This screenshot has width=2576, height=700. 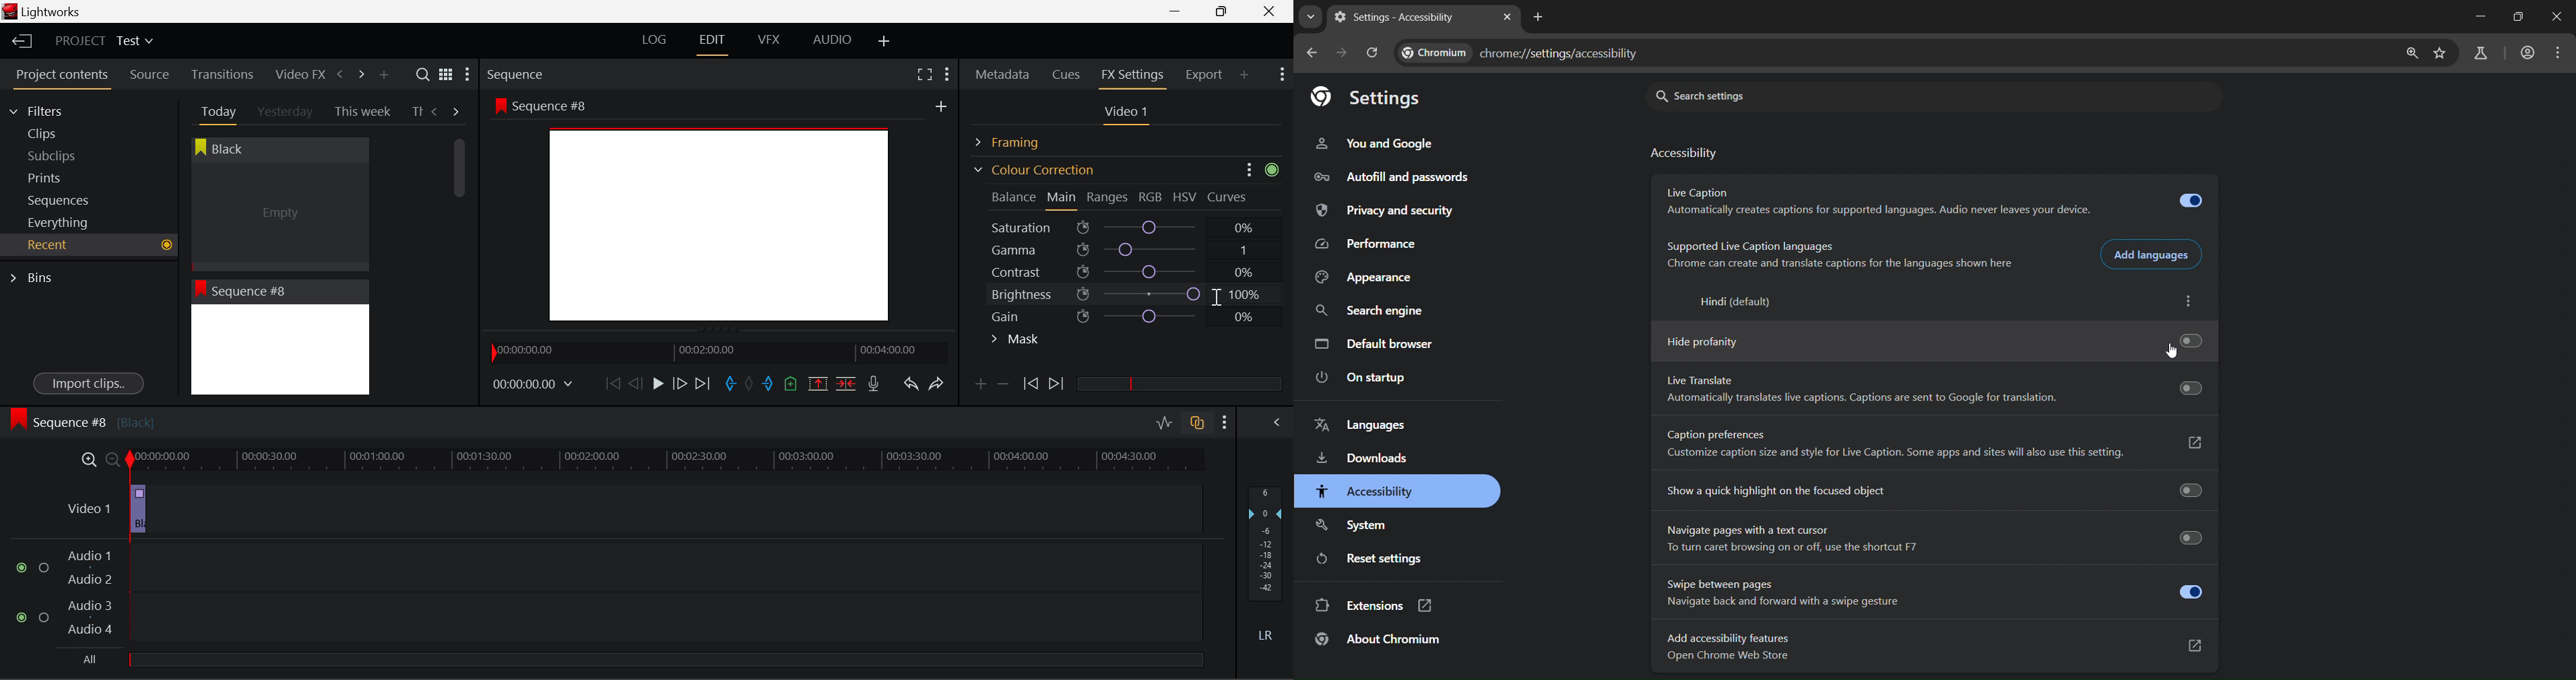 What do you see at coordinates (460, 256) in the screenshot?
I see `Scroll Bar` at bounding box center [460, 256].